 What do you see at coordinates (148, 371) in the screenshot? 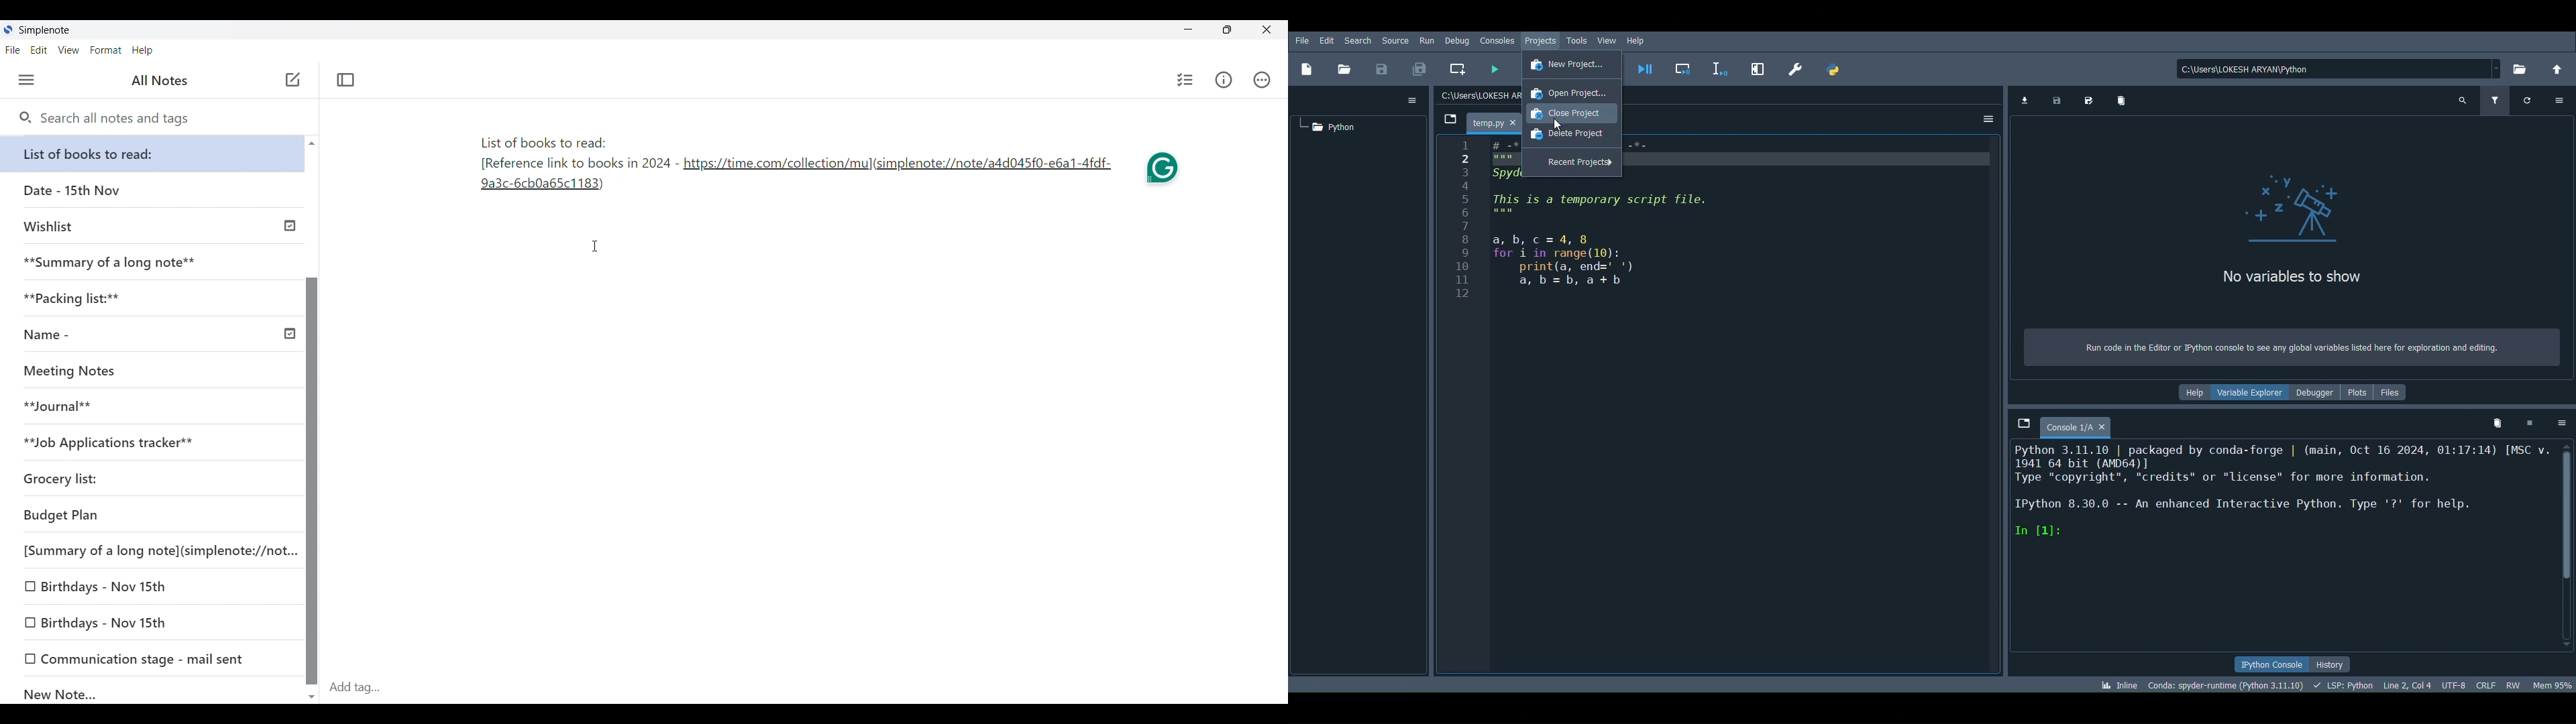
I see `Meeting Notes` at bounding box center [148, 371].